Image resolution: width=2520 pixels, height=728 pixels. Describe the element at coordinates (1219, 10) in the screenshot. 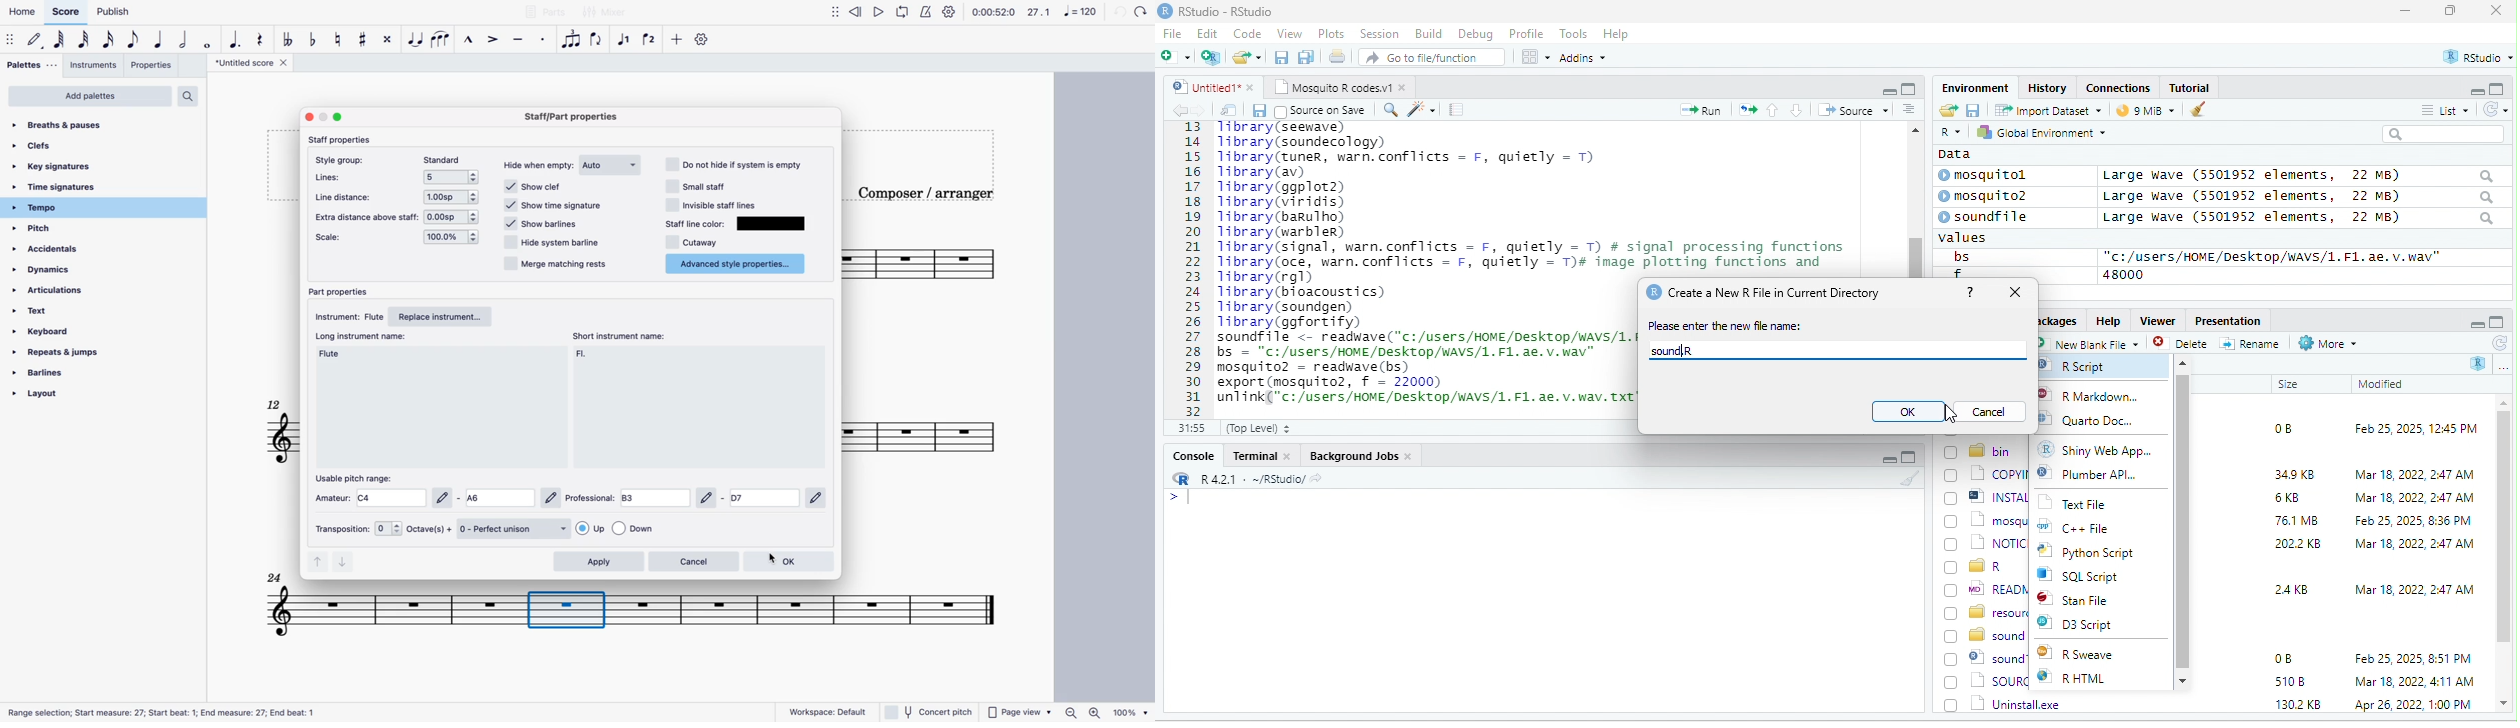

I see `RStudio` at that location.